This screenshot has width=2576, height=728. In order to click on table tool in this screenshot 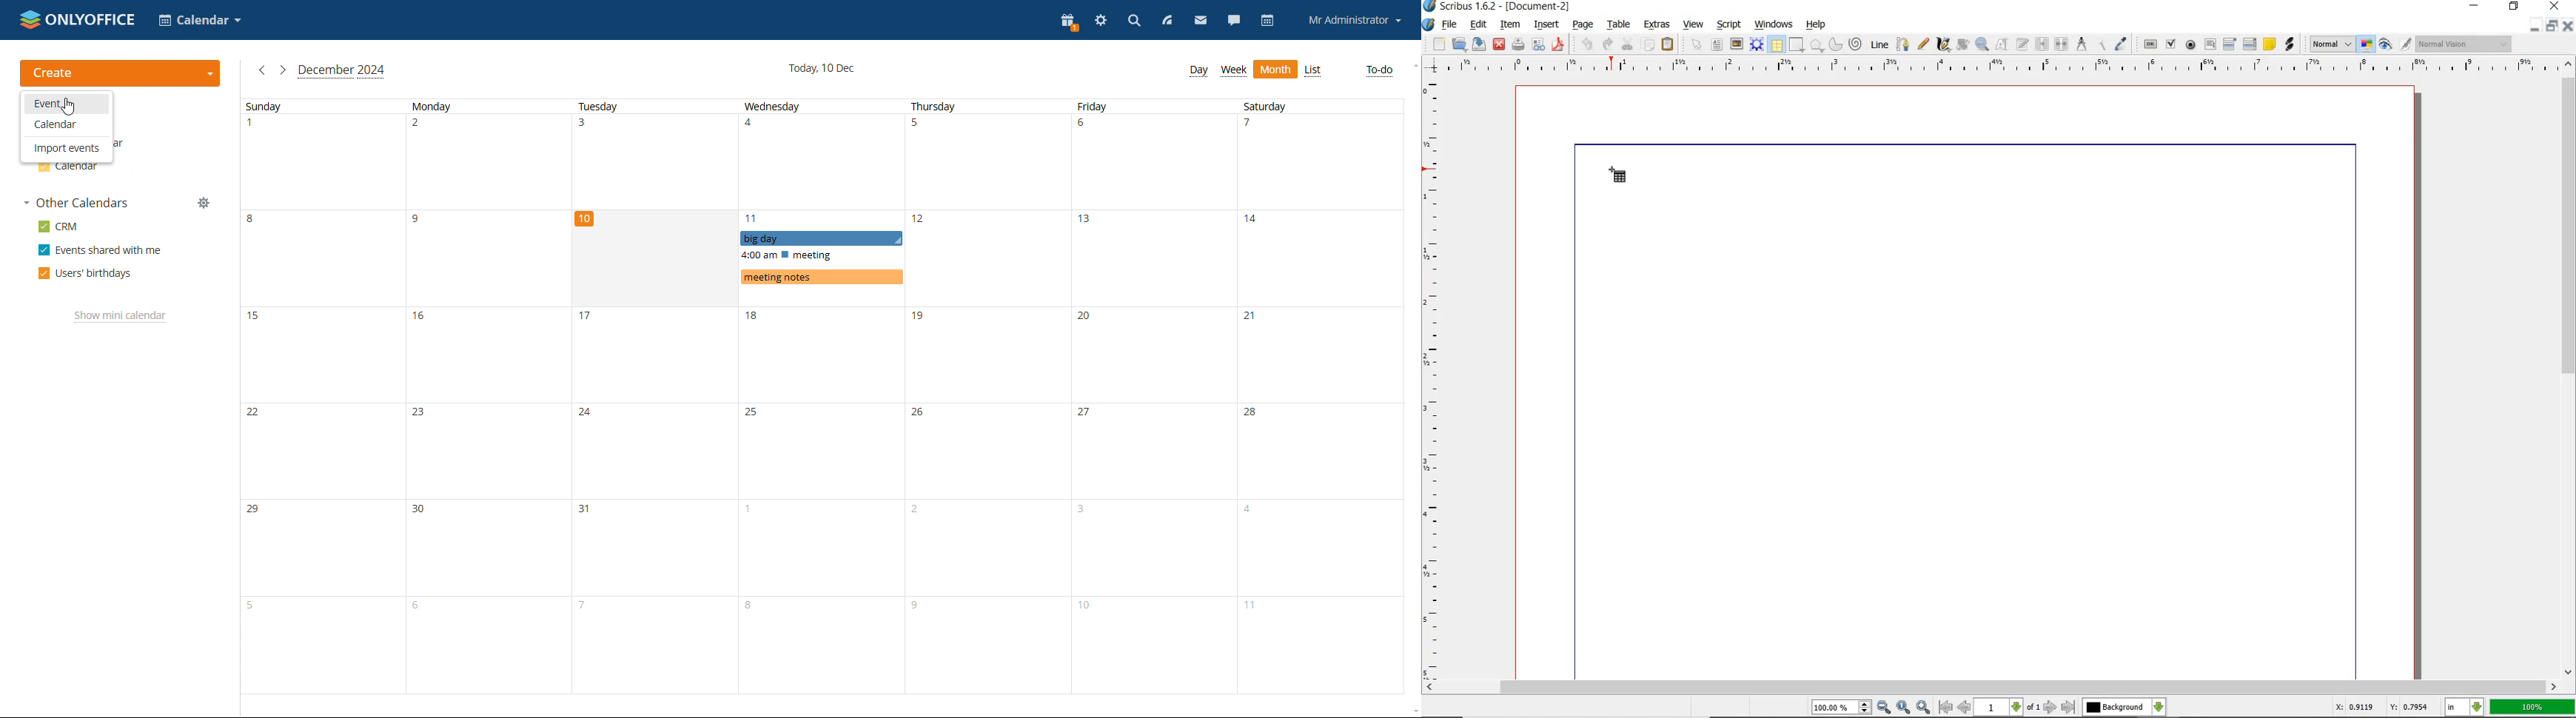, I will do `click(1619, 180)`.